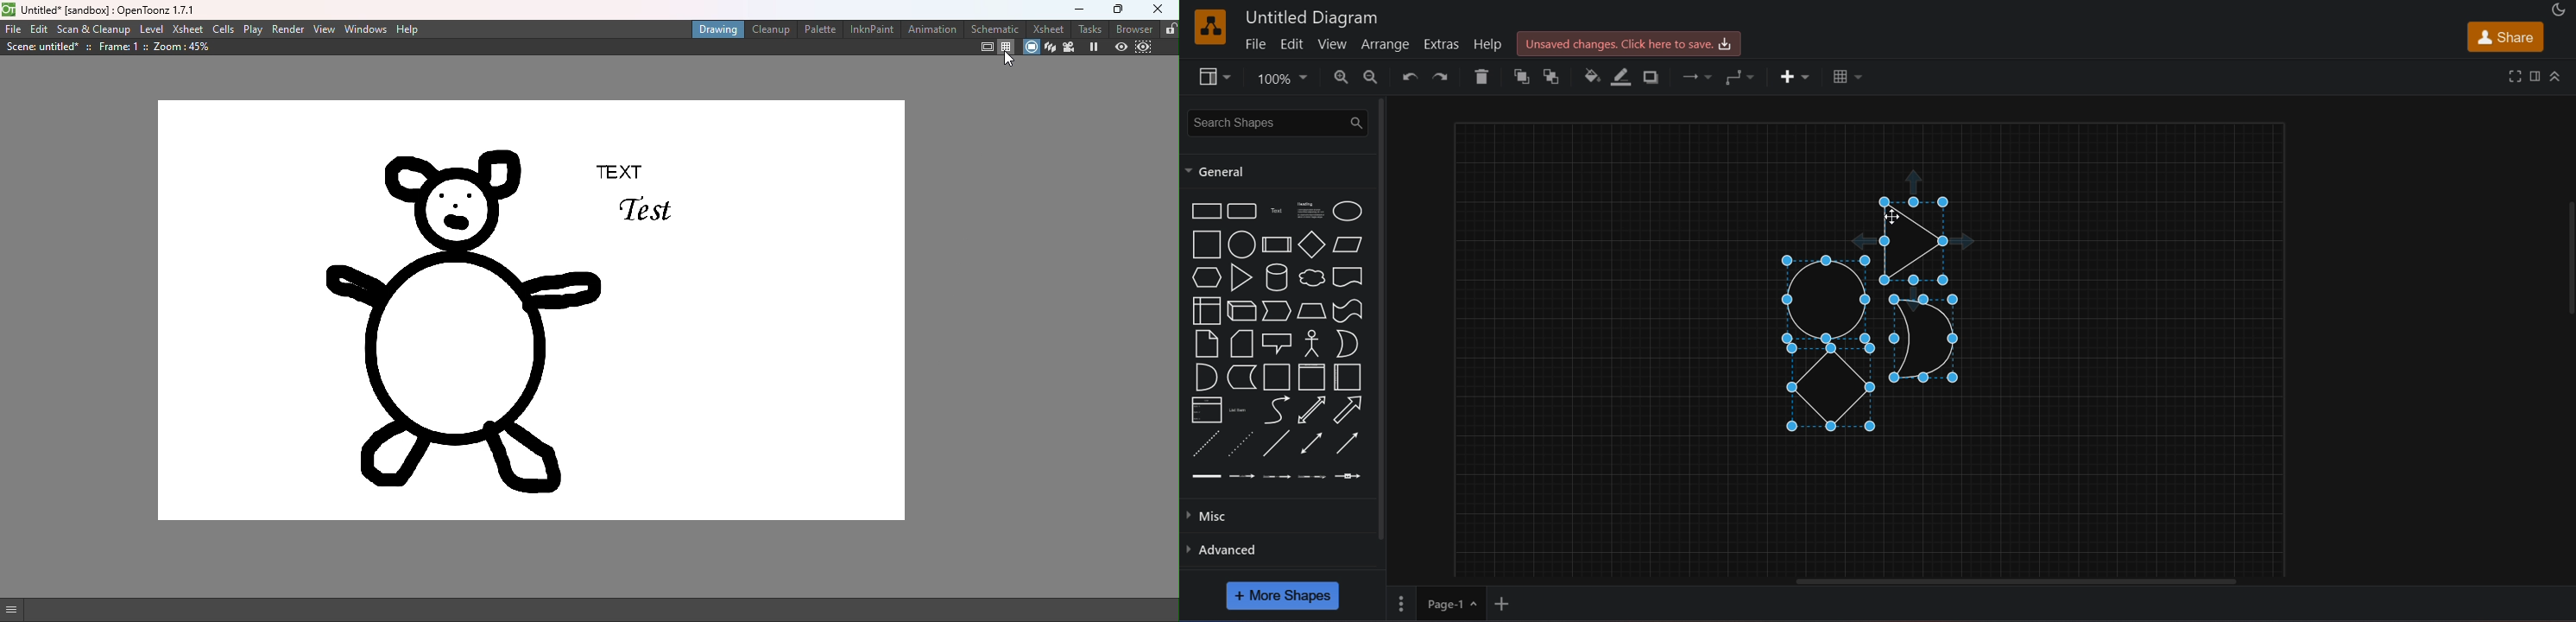 The height and width of the screenshot is (644, 2576). I want to click on untitled diagram, so click(1313, 16).